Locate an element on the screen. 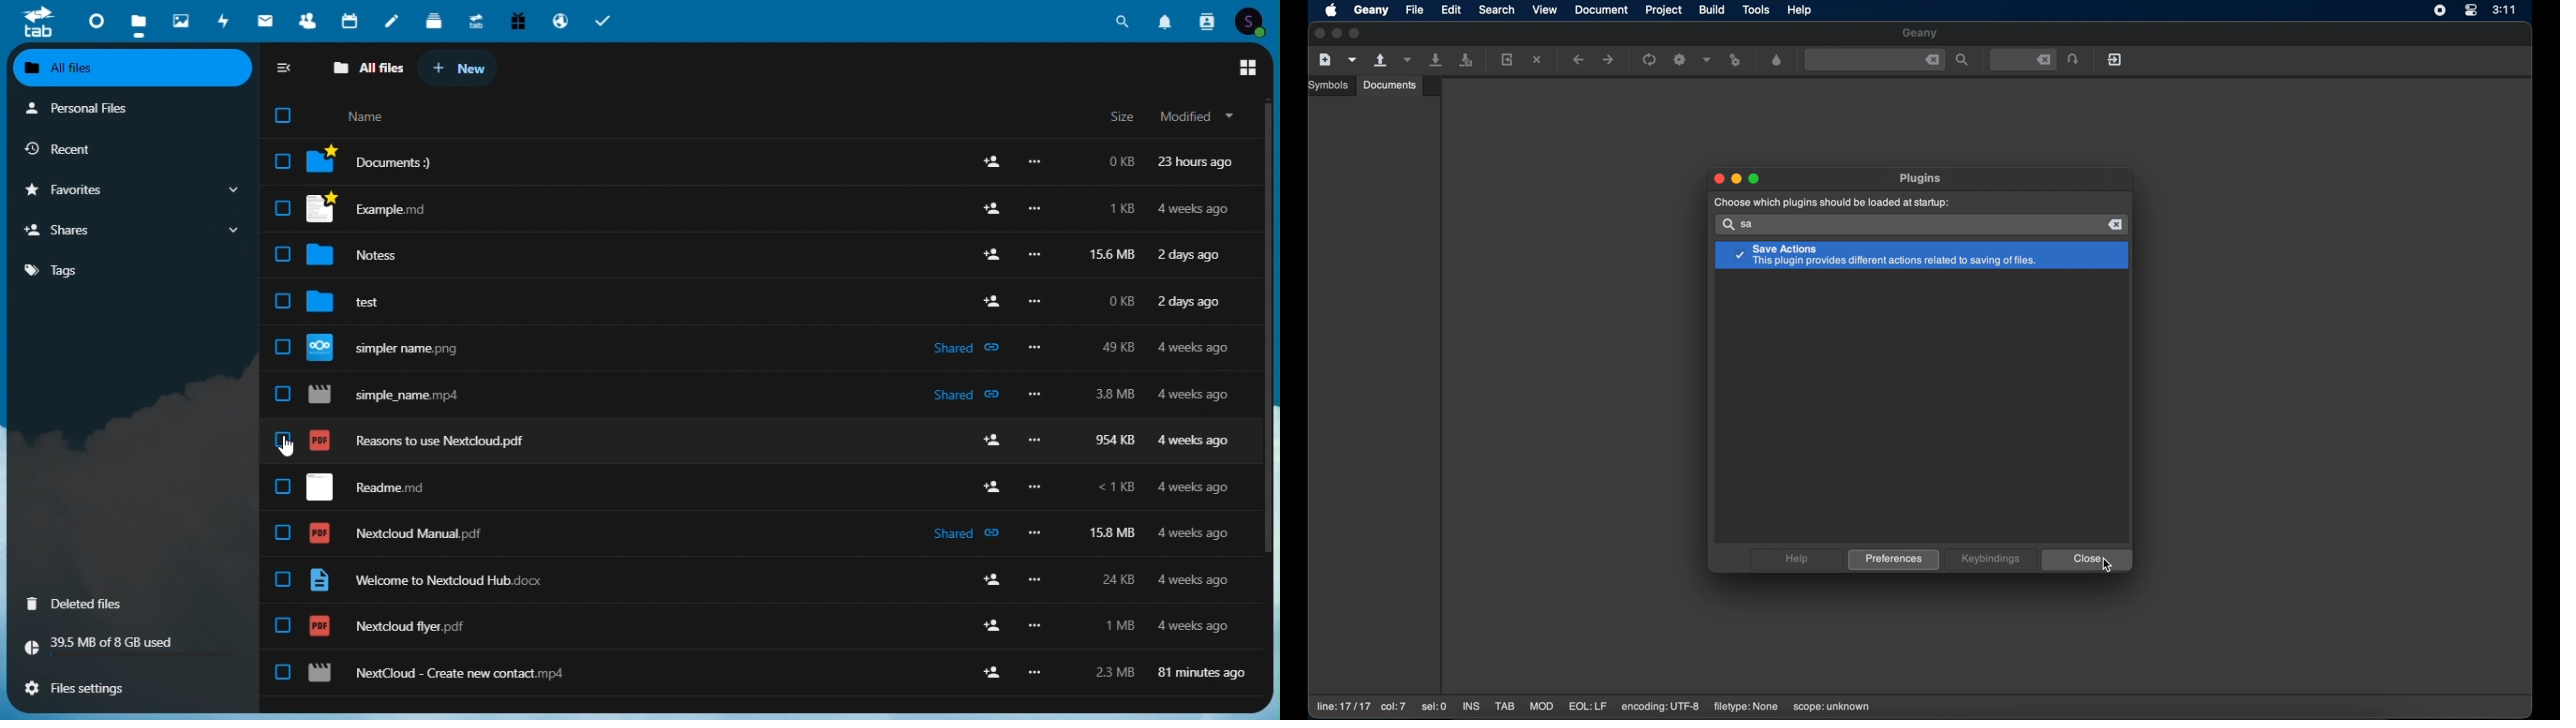  save  action plugin highlighted is located at coordinates (1922, 256).